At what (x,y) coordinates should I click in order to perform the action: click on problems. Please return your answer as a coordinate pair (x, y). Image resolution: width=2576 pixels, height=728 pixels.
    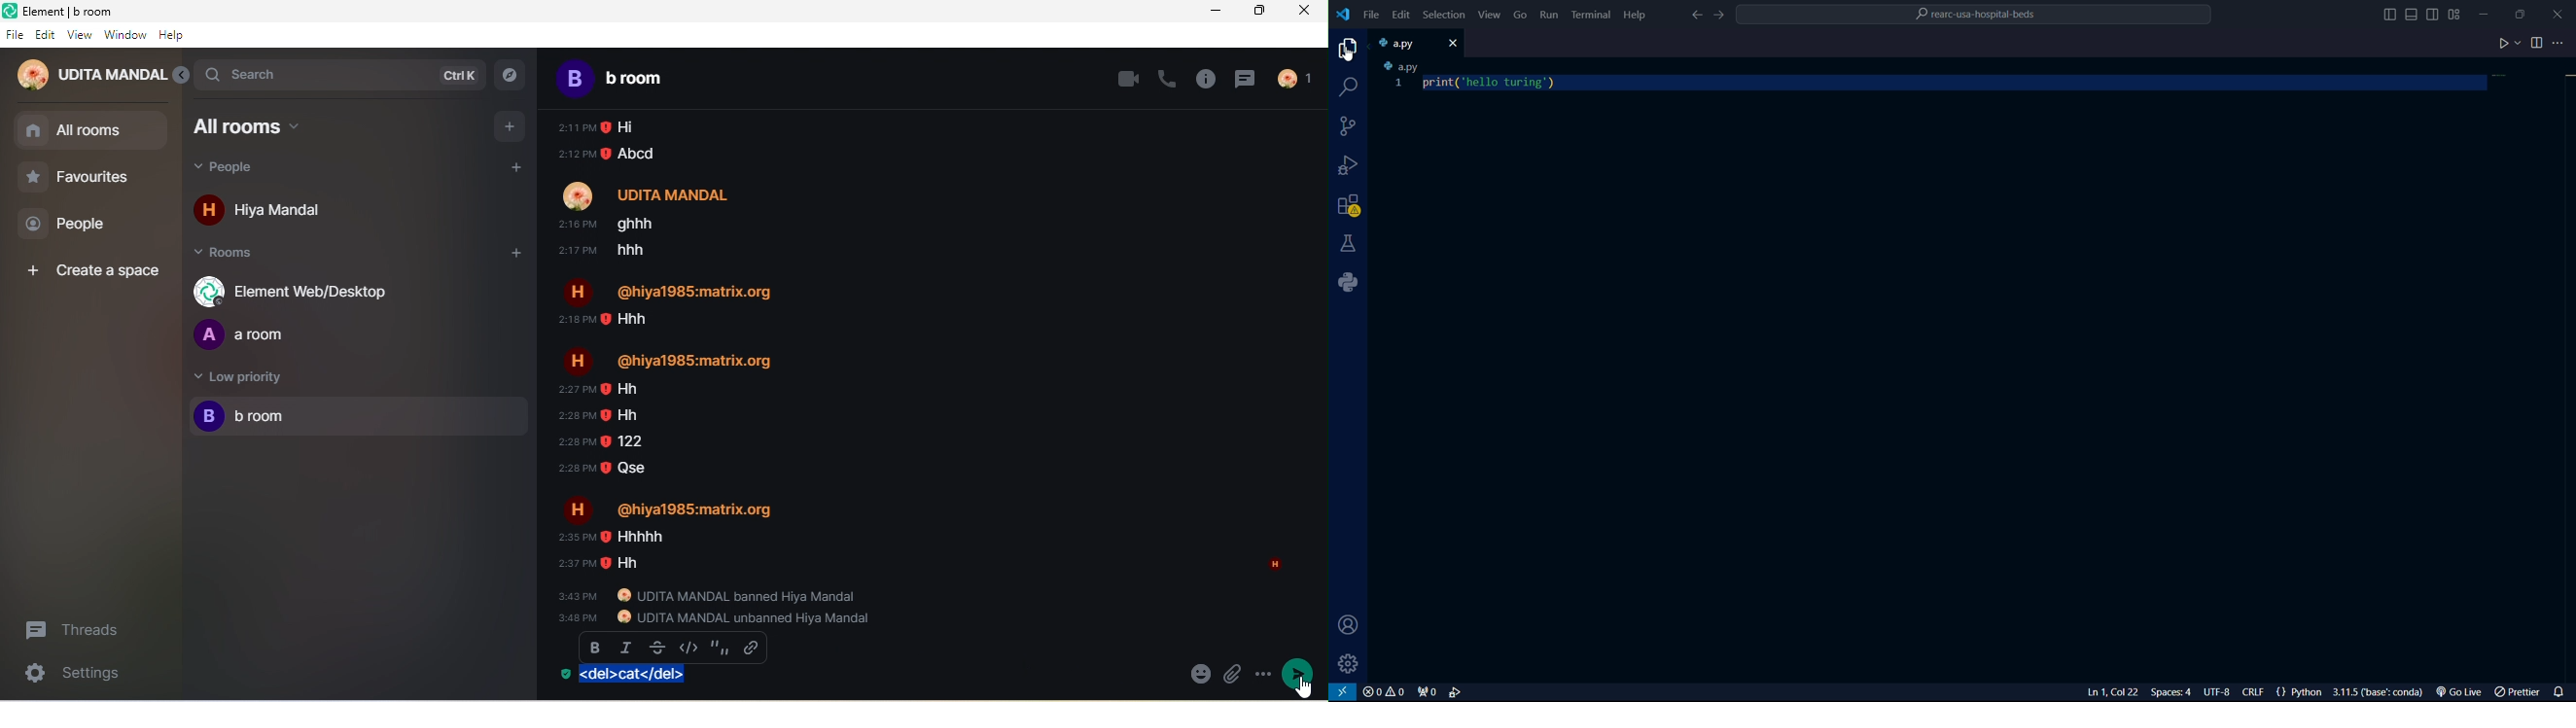
    Looking at the image, I should click on (1384, 693).